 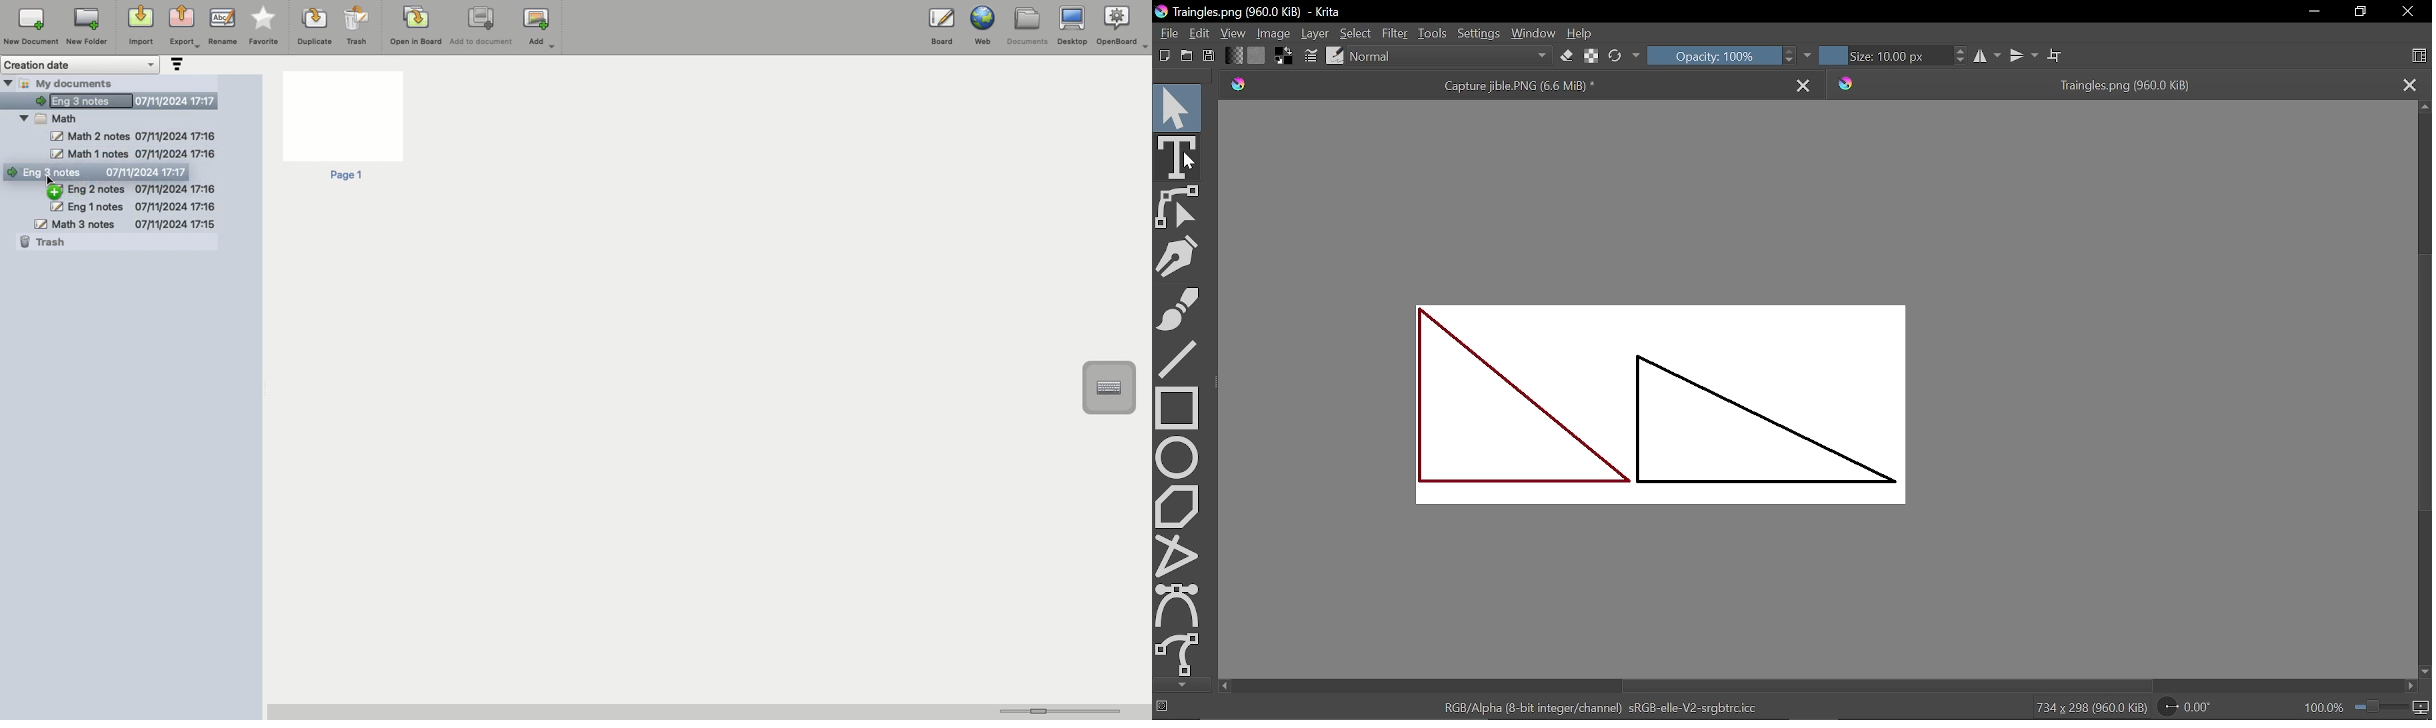 I want to click on Freehand path tool, so click(x=1179, y=655).